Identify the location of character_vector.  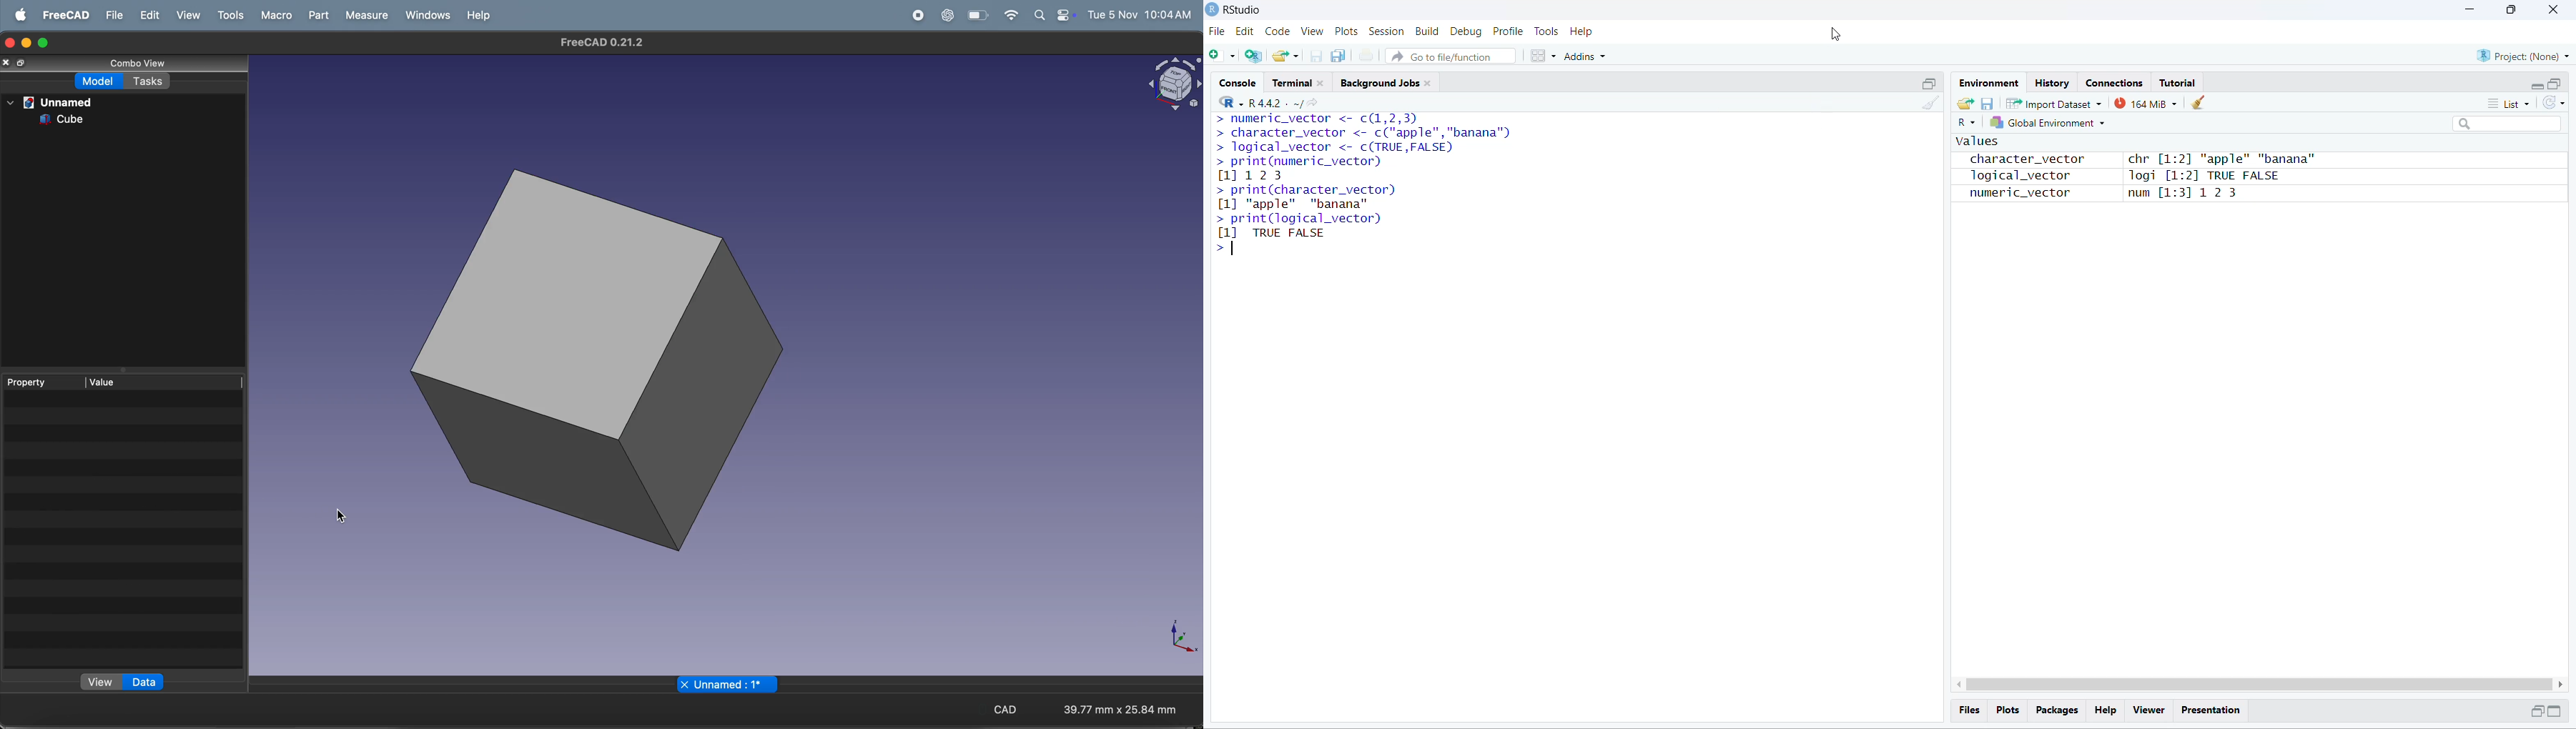
(2021, 159).